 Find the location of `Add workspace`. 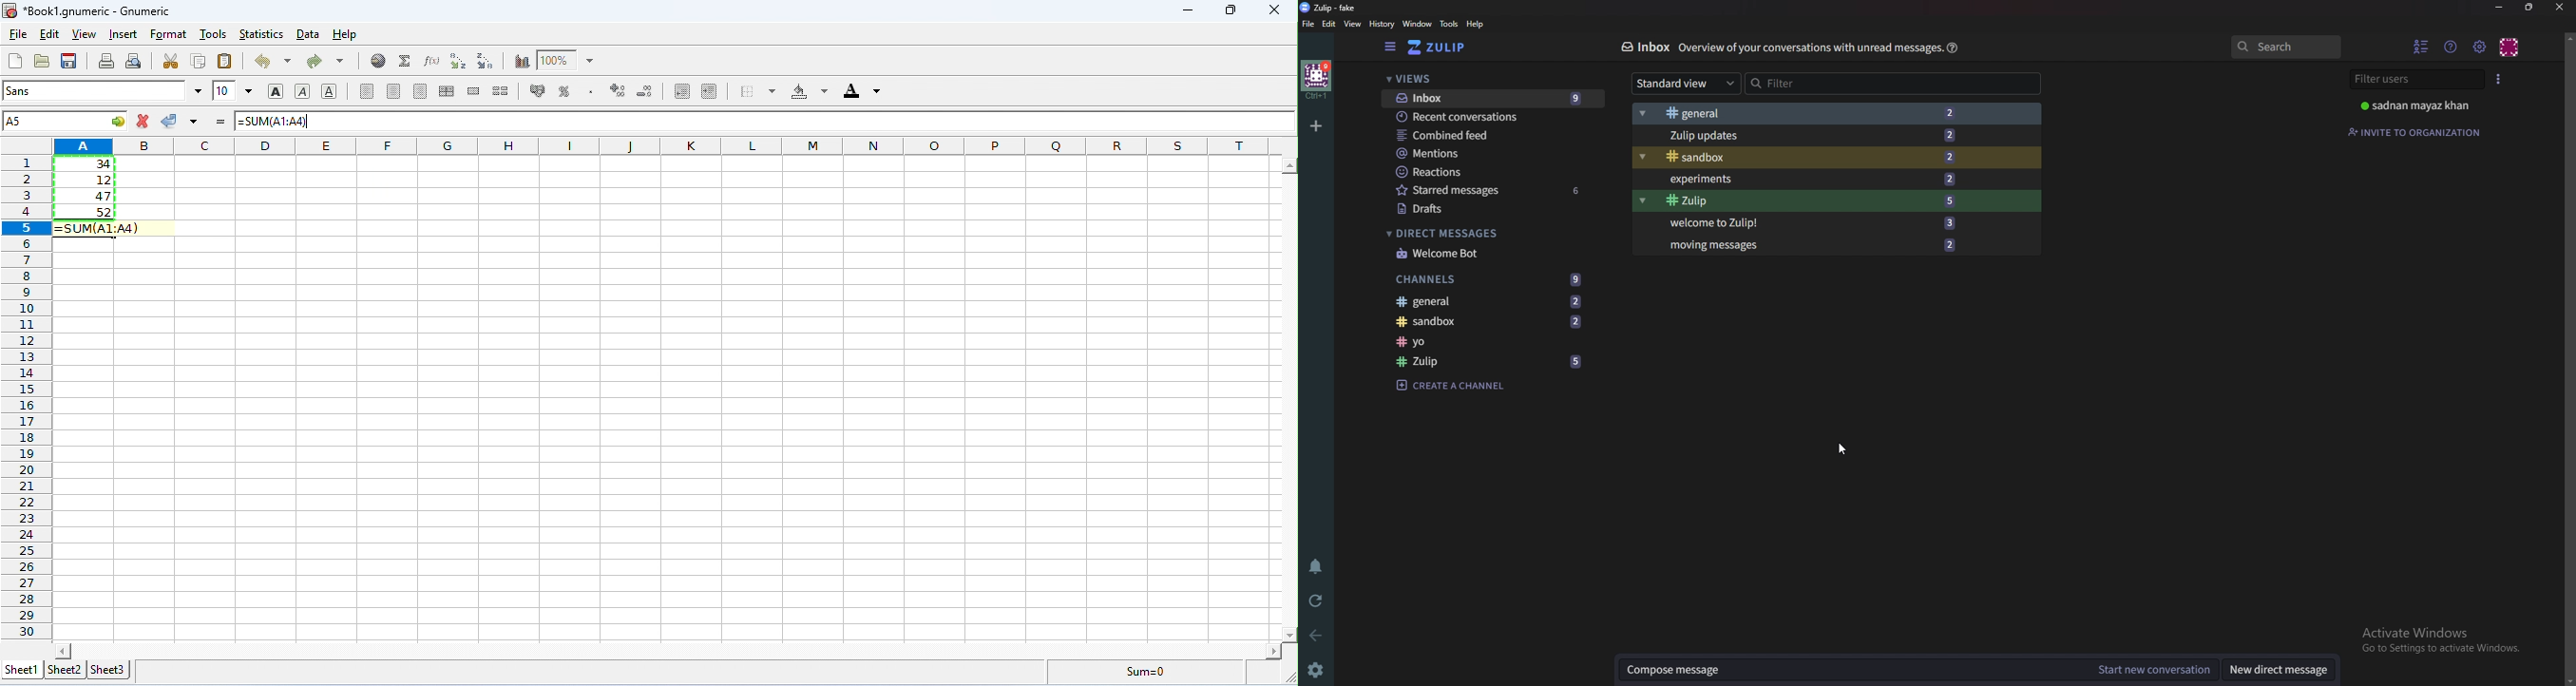

Add workspace is located at coordinates (1317, 127).